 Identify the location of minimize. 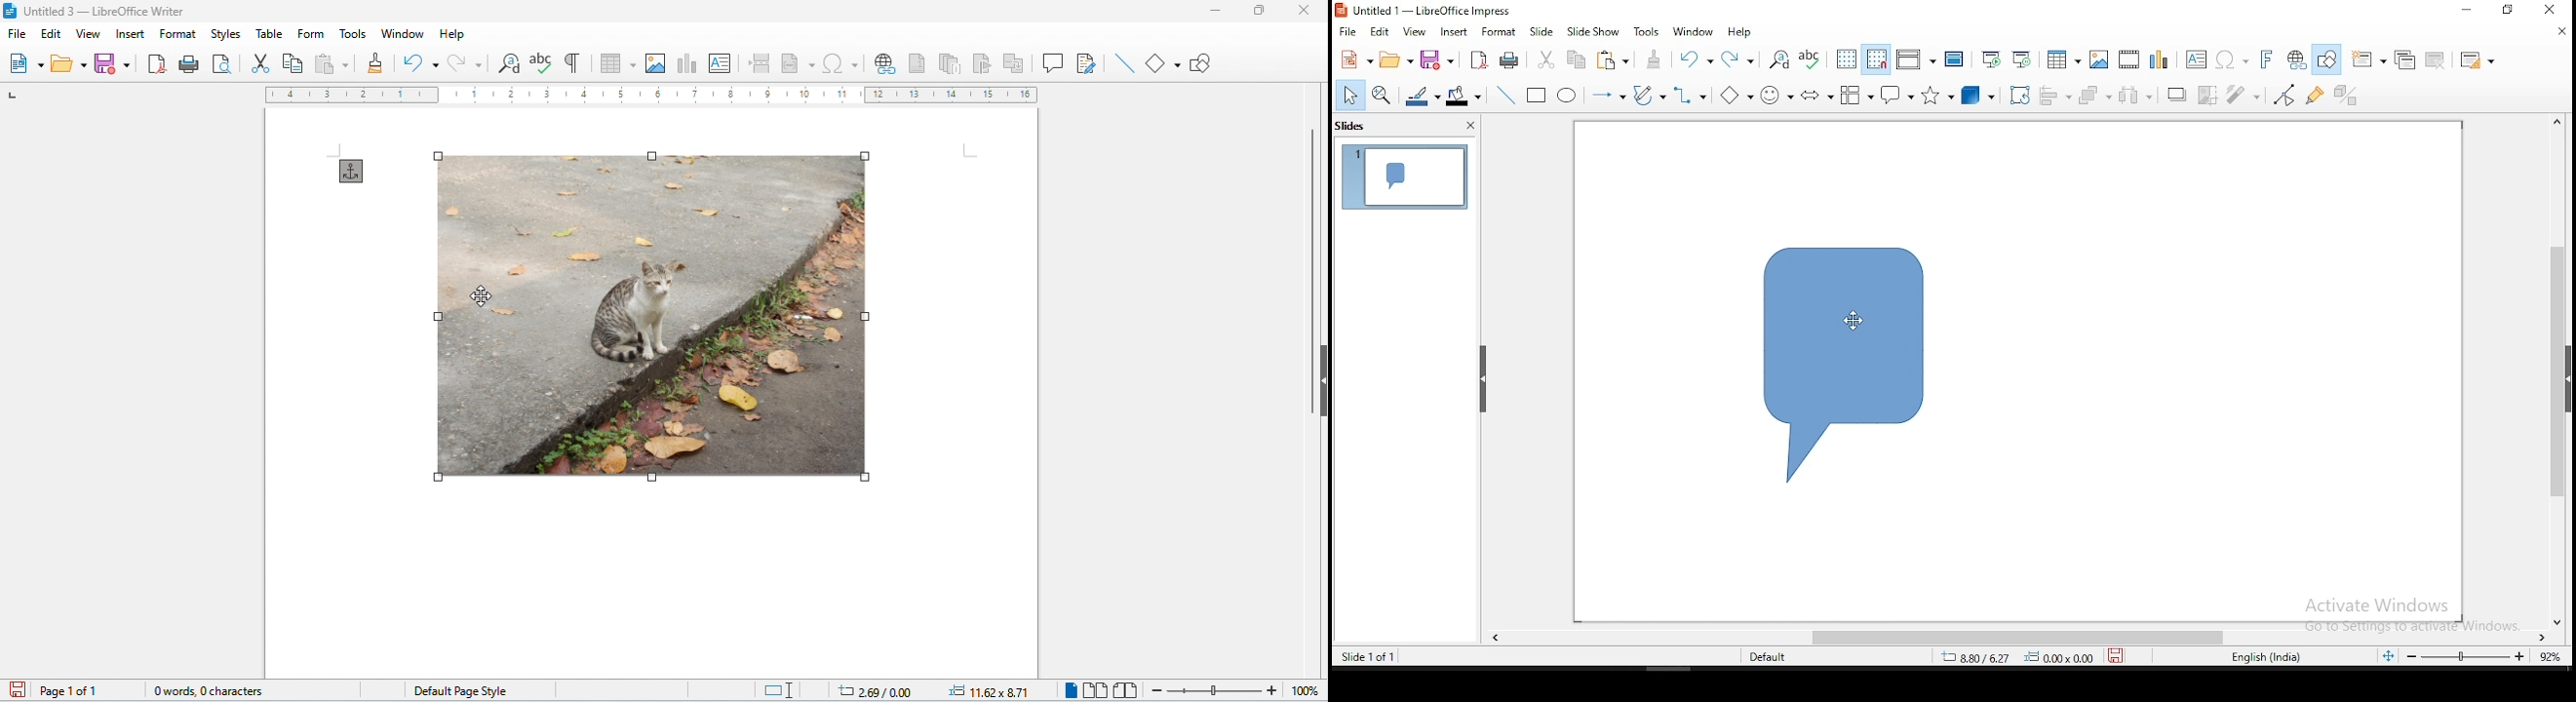
(2511, 11).